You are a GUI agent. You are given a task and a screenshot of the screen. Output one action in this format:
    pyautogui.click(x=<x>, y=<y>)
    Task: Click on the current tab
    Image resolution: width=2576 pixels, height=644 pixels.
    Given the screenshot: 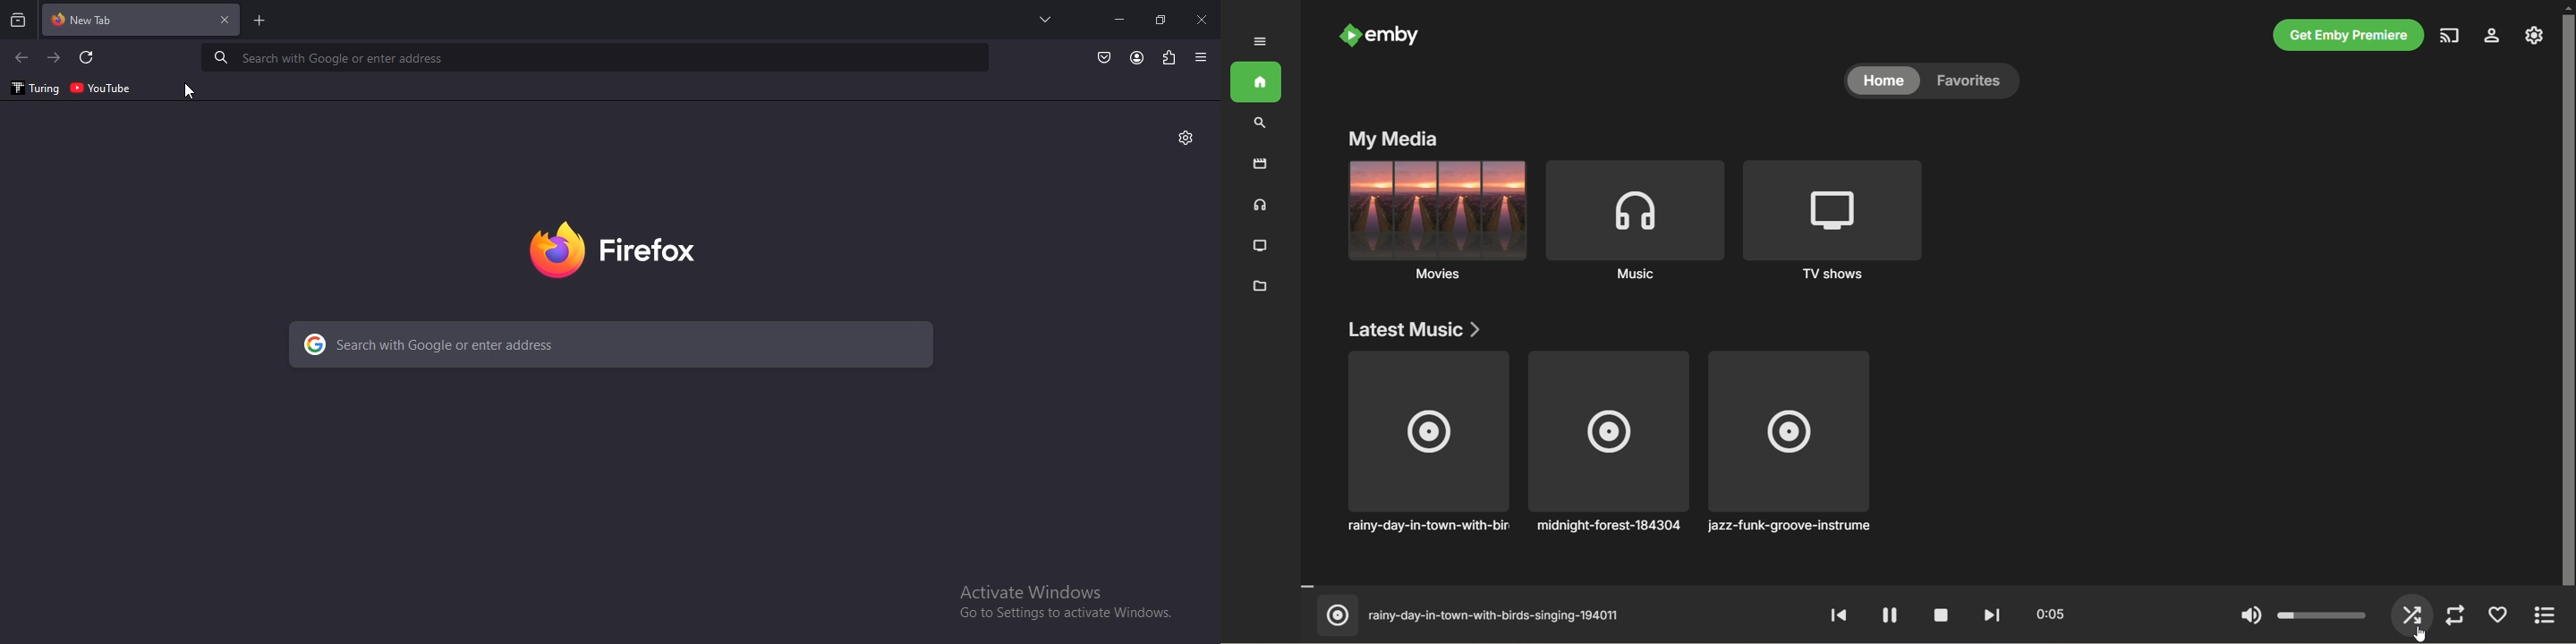 What is the action you would take?
    pyautogui.click(x=142, y=21)
    